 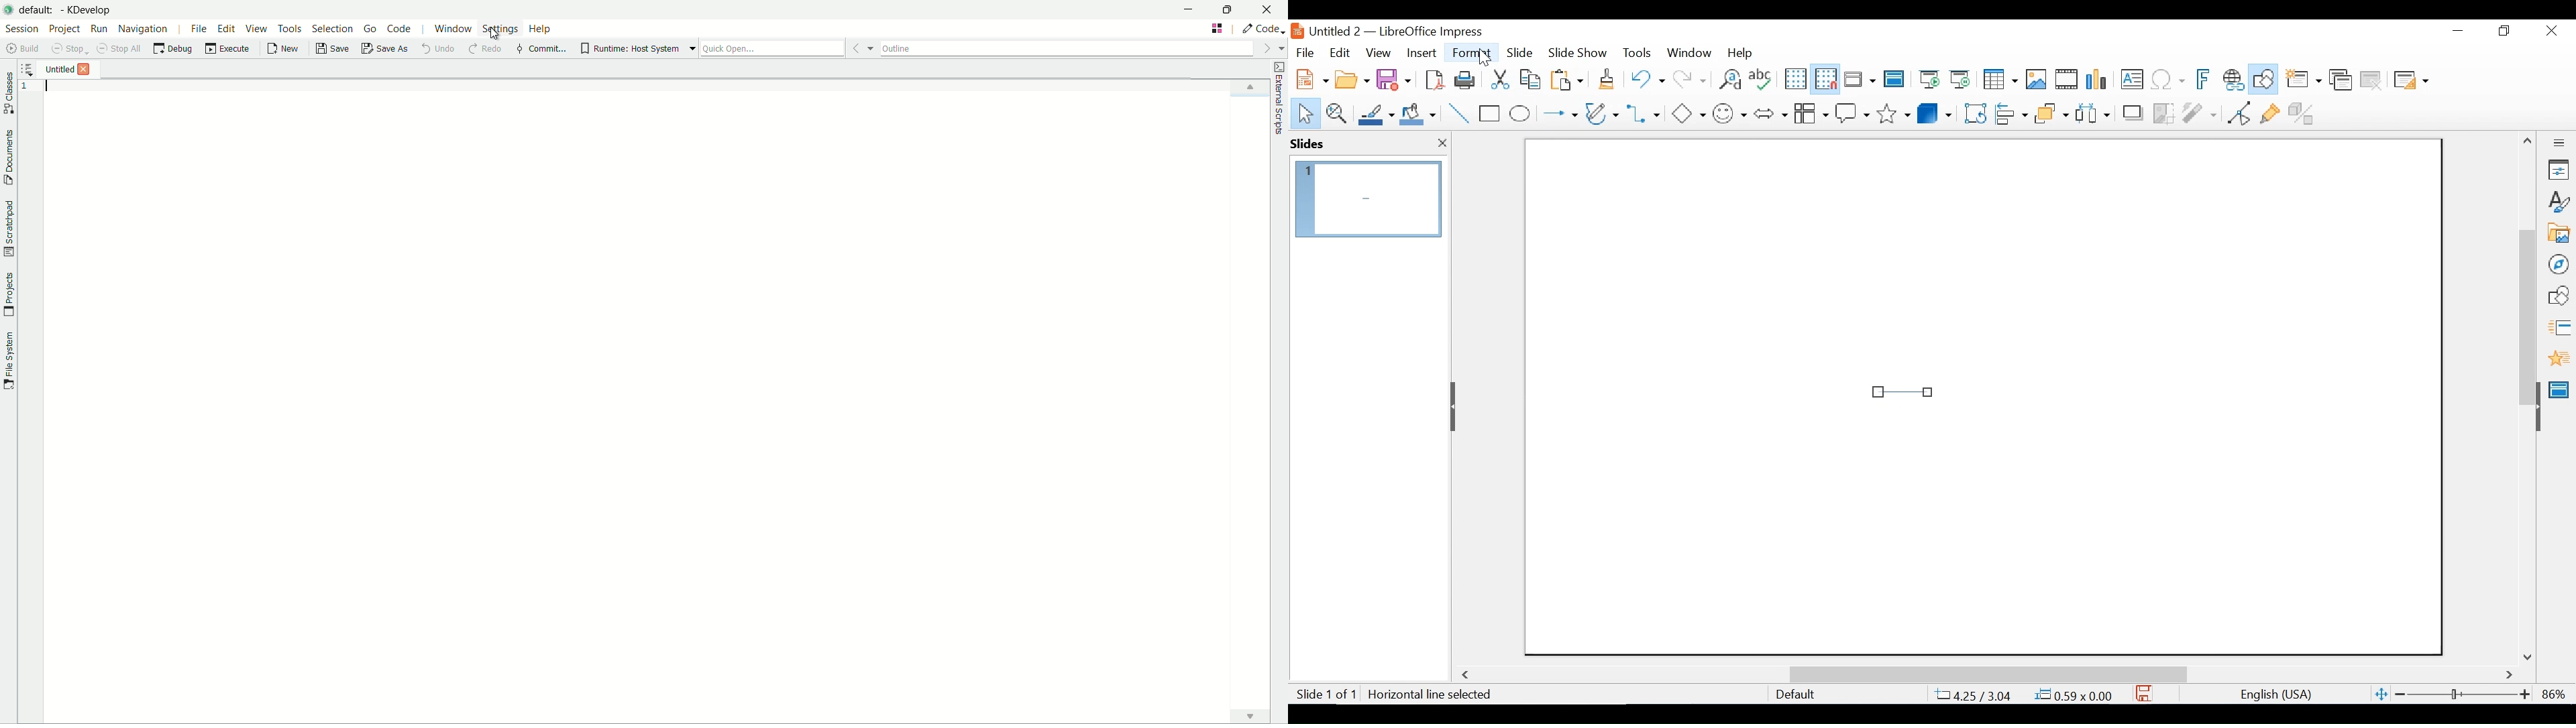 I want to click on Symbol shapes, so click(x=1730, y=112).